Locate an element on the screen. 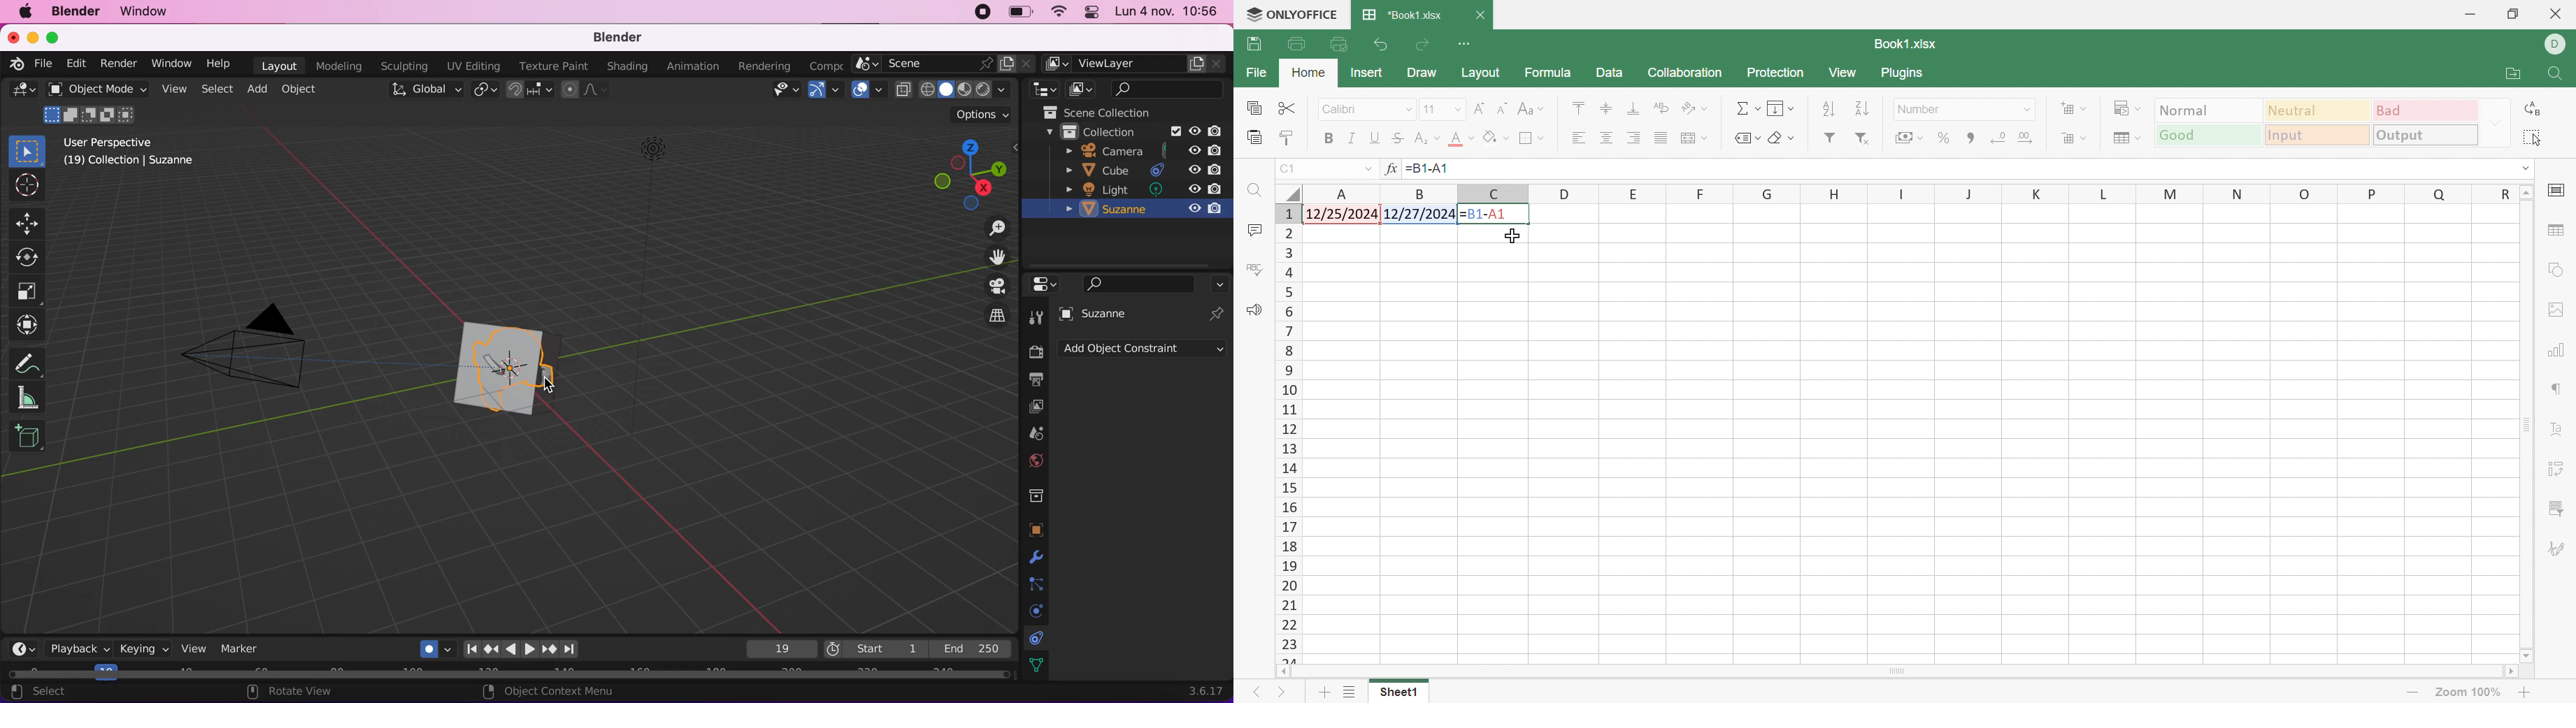 This screenshot has height=728, width=2576. File is located at coordinates (1258, 73).